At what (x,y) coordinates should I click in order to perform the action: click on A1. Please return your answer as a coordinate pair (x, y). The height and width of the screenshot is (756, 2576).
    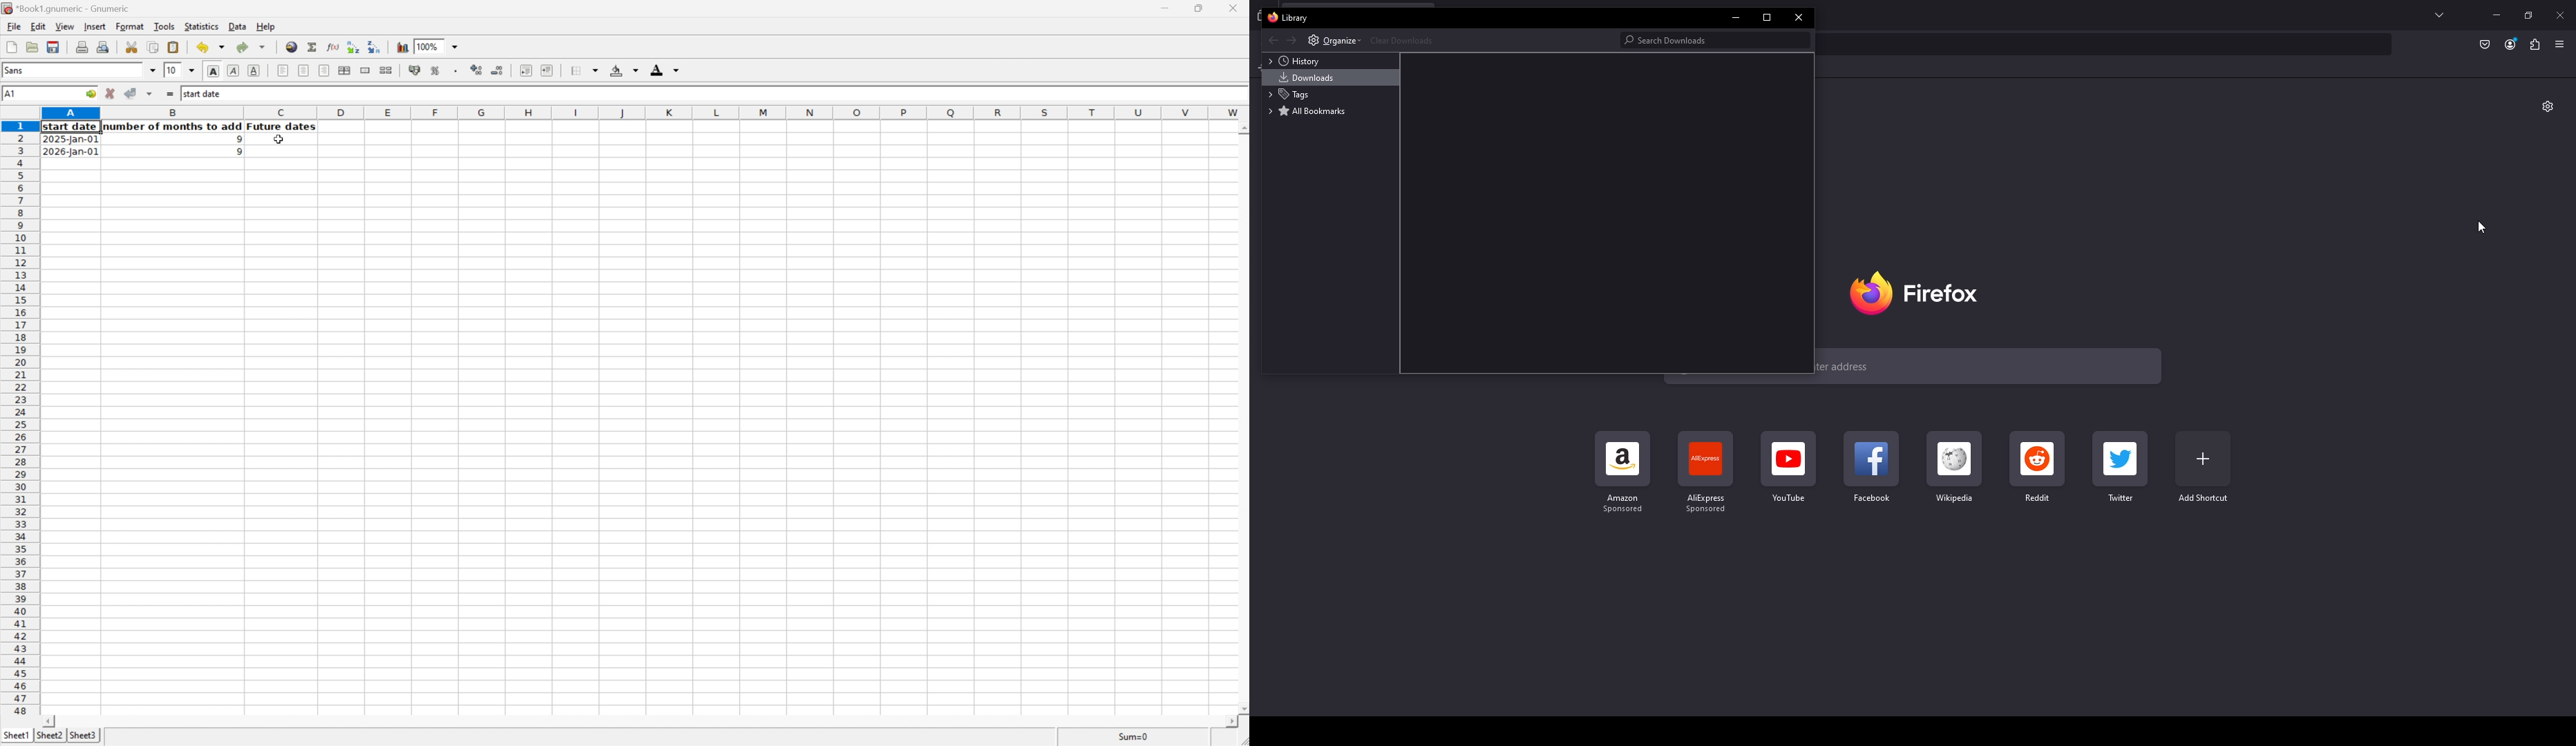
    Looking at the image, I should click on (12, 92).